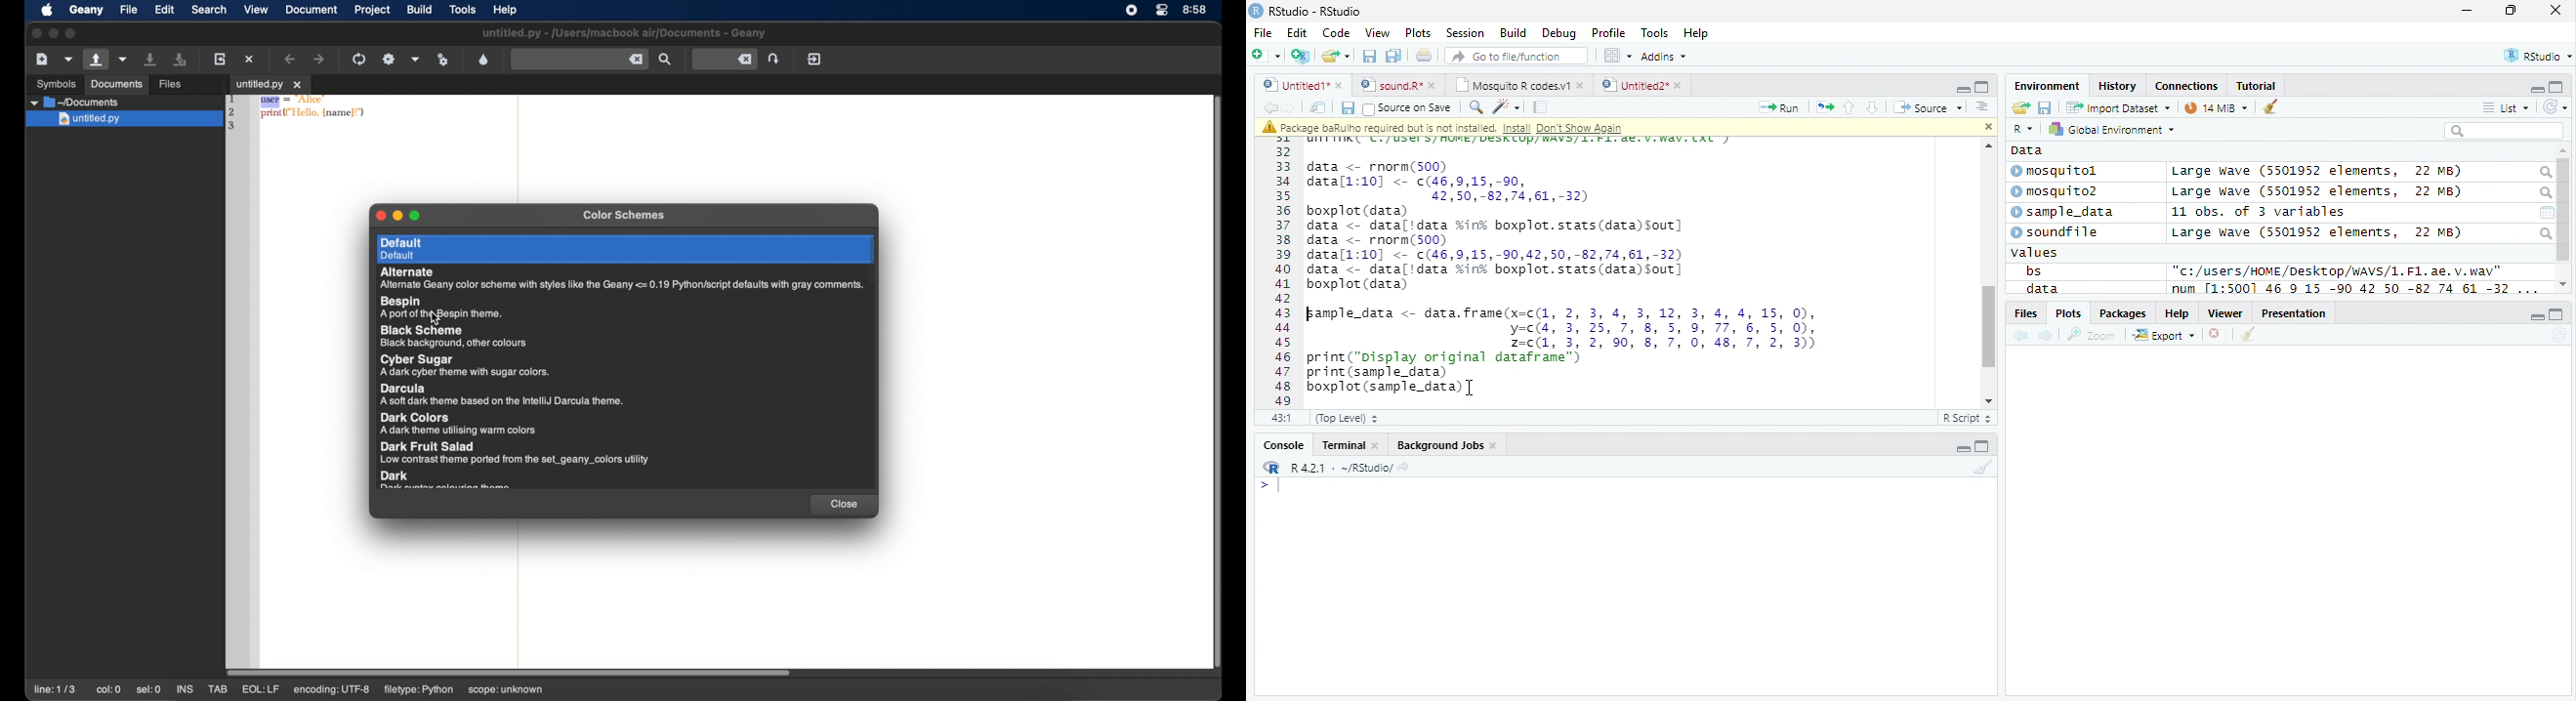 The width and height of the screenshot is (2576, 728). Describe the element at coordinates (2067, 313) in the screenshot. I see `Plots` at that location.